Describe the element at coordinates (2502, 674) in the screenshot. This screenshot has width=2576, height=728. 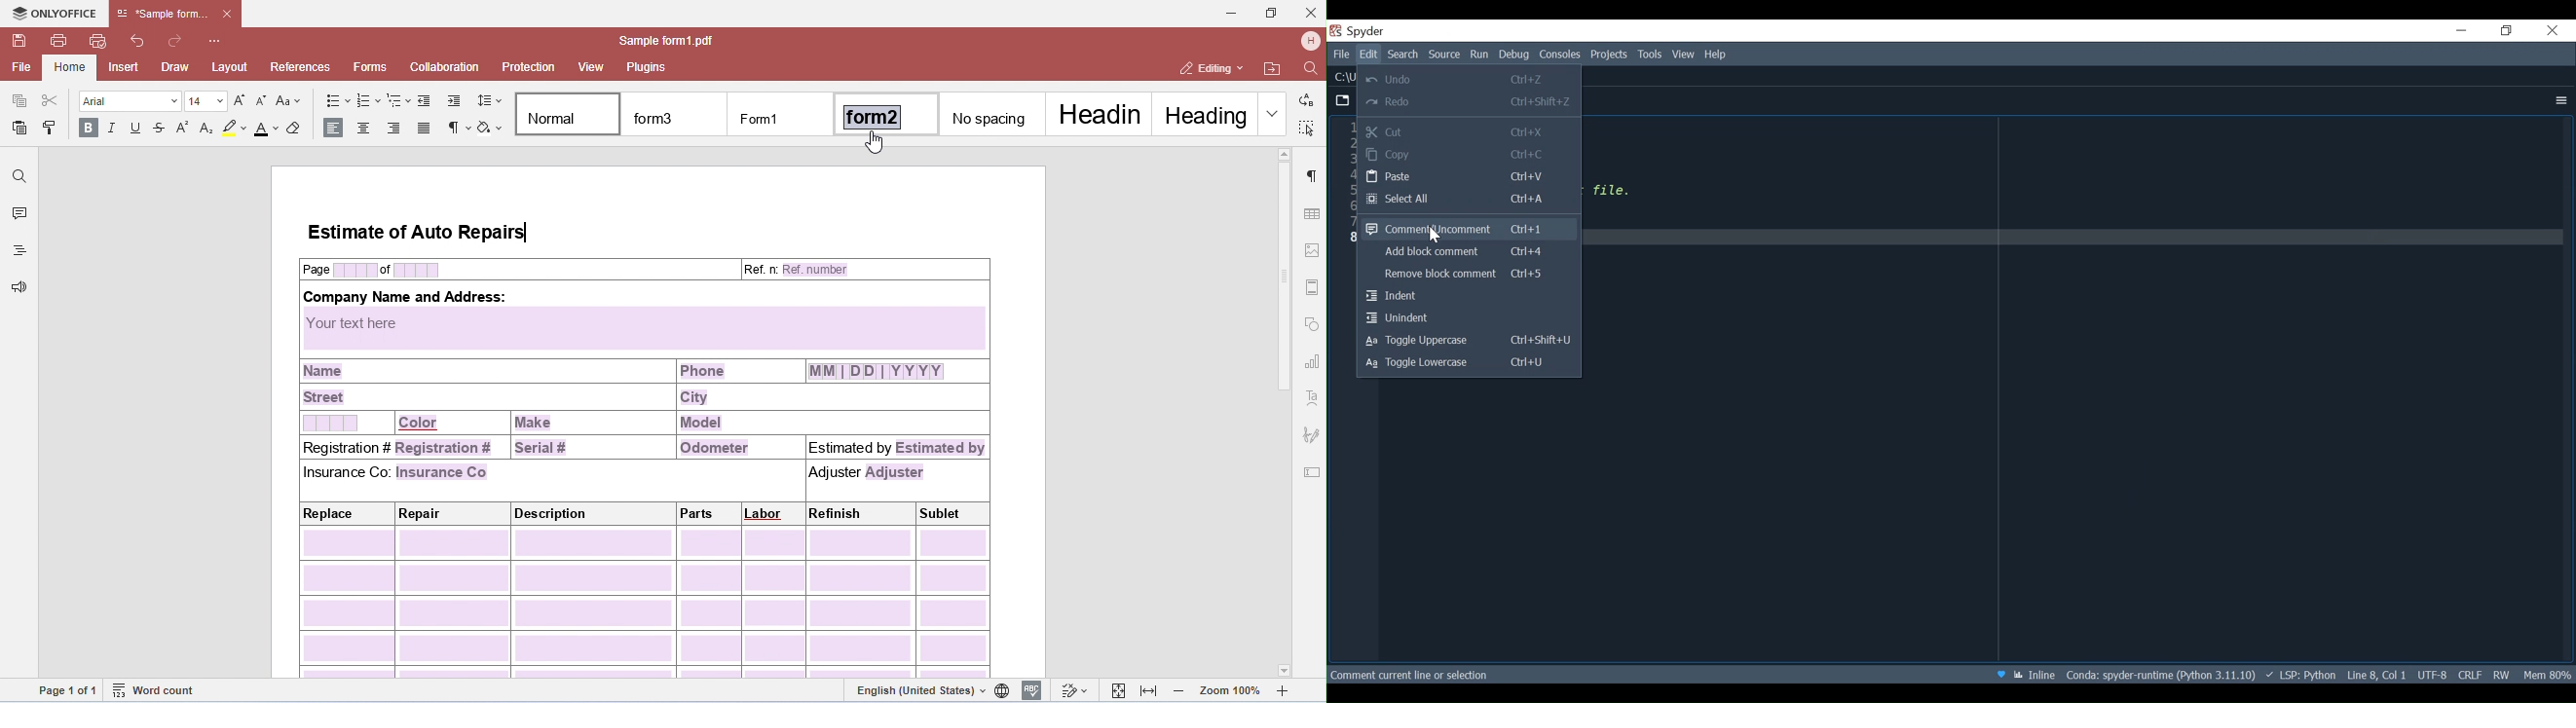
I see `File Permission` at that location.